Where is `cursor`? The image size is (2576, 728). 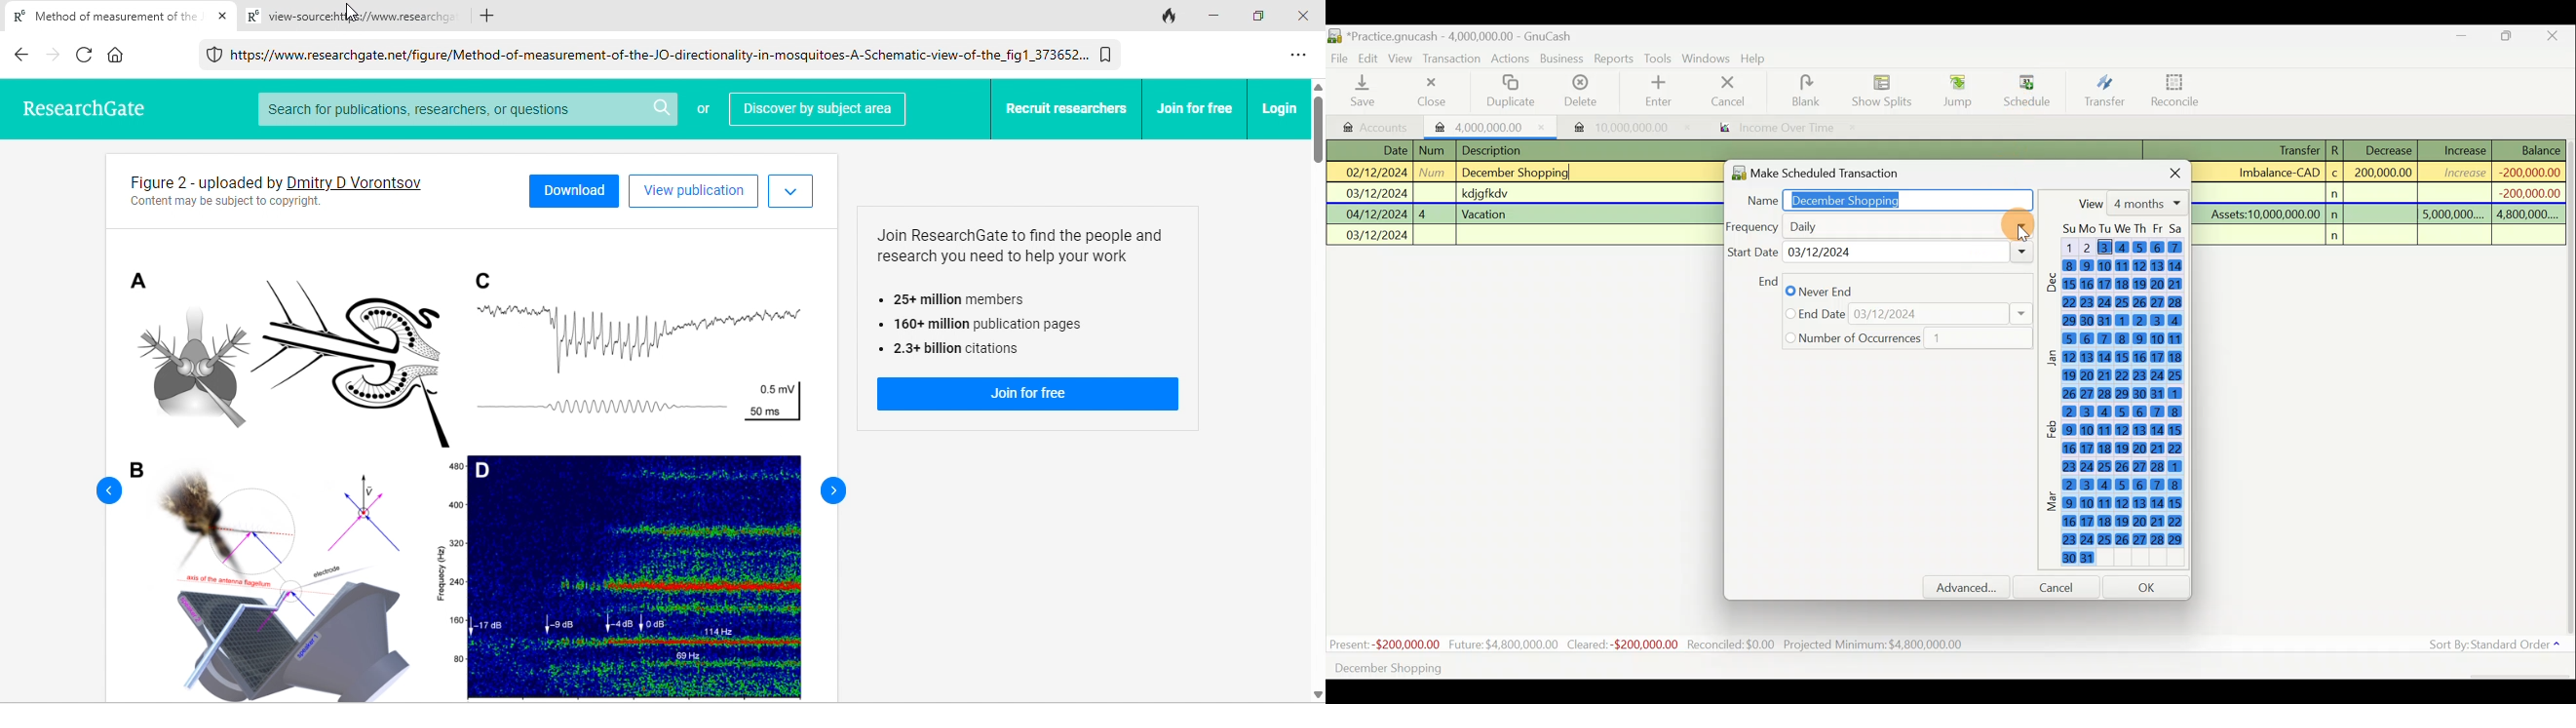 cursor is located at coordinates (353, 12).